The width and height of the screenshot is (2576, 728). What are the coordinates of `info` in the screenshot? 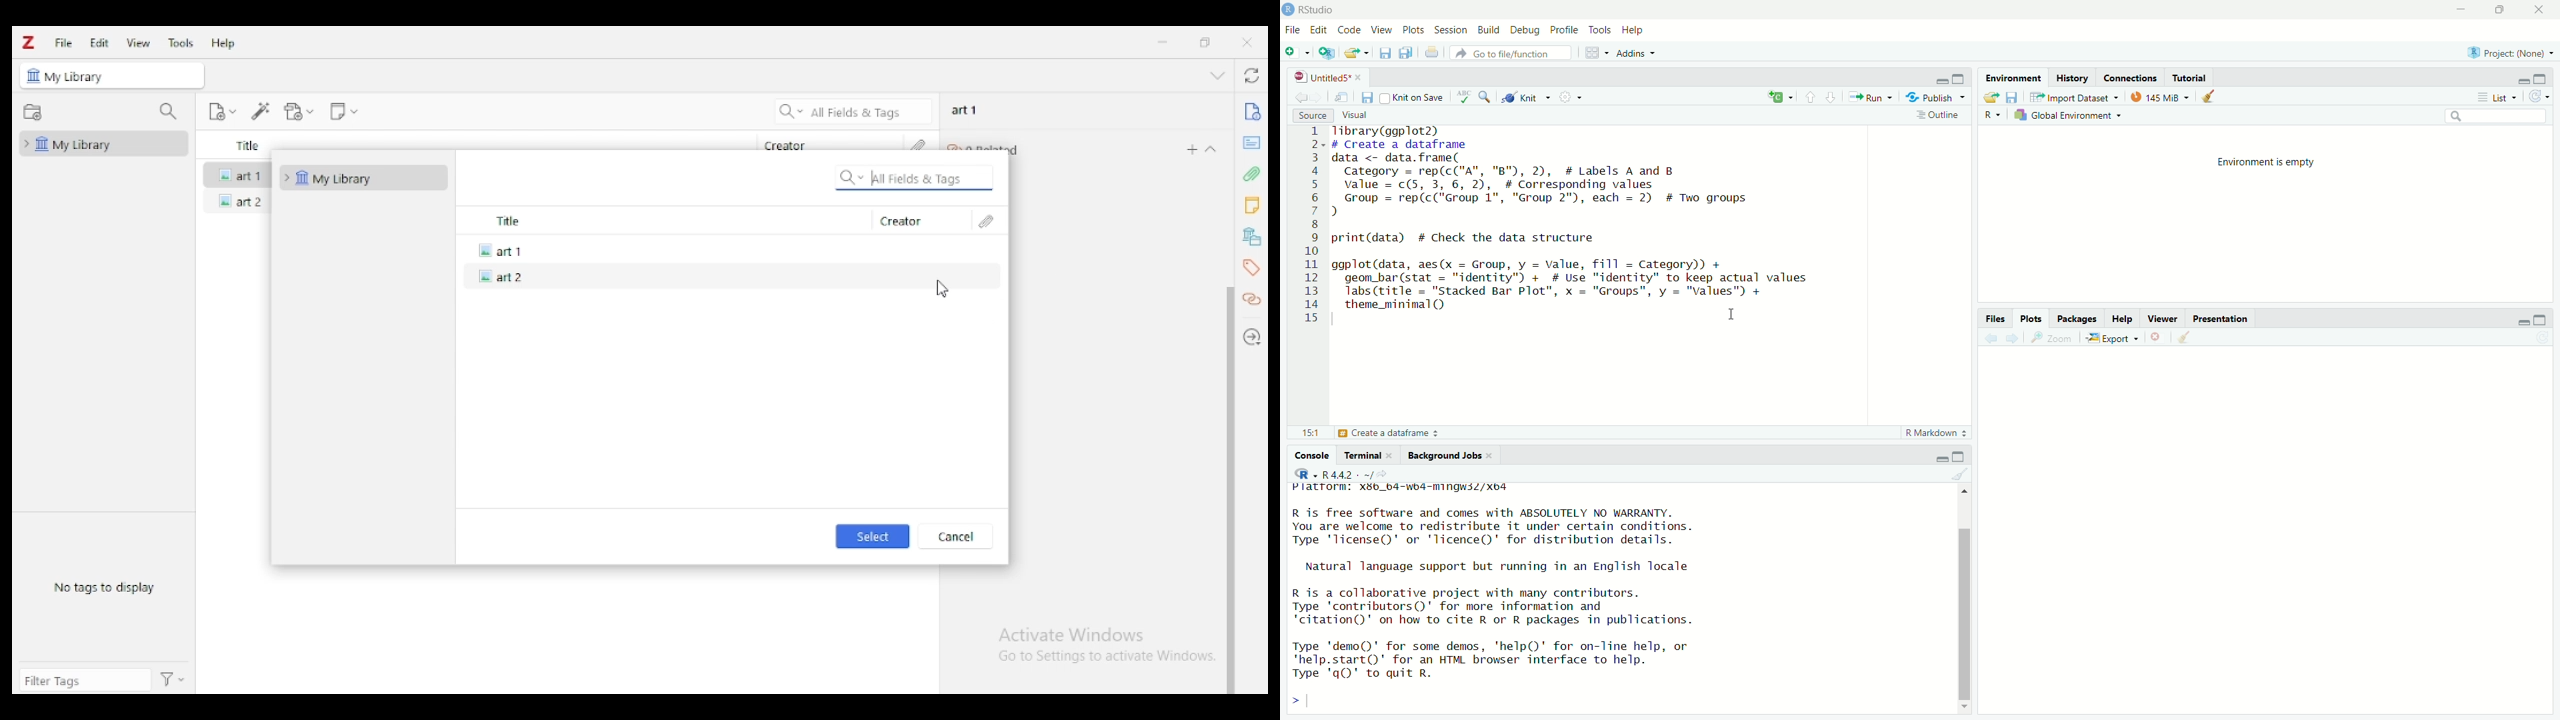 It's located at (1251, 112).